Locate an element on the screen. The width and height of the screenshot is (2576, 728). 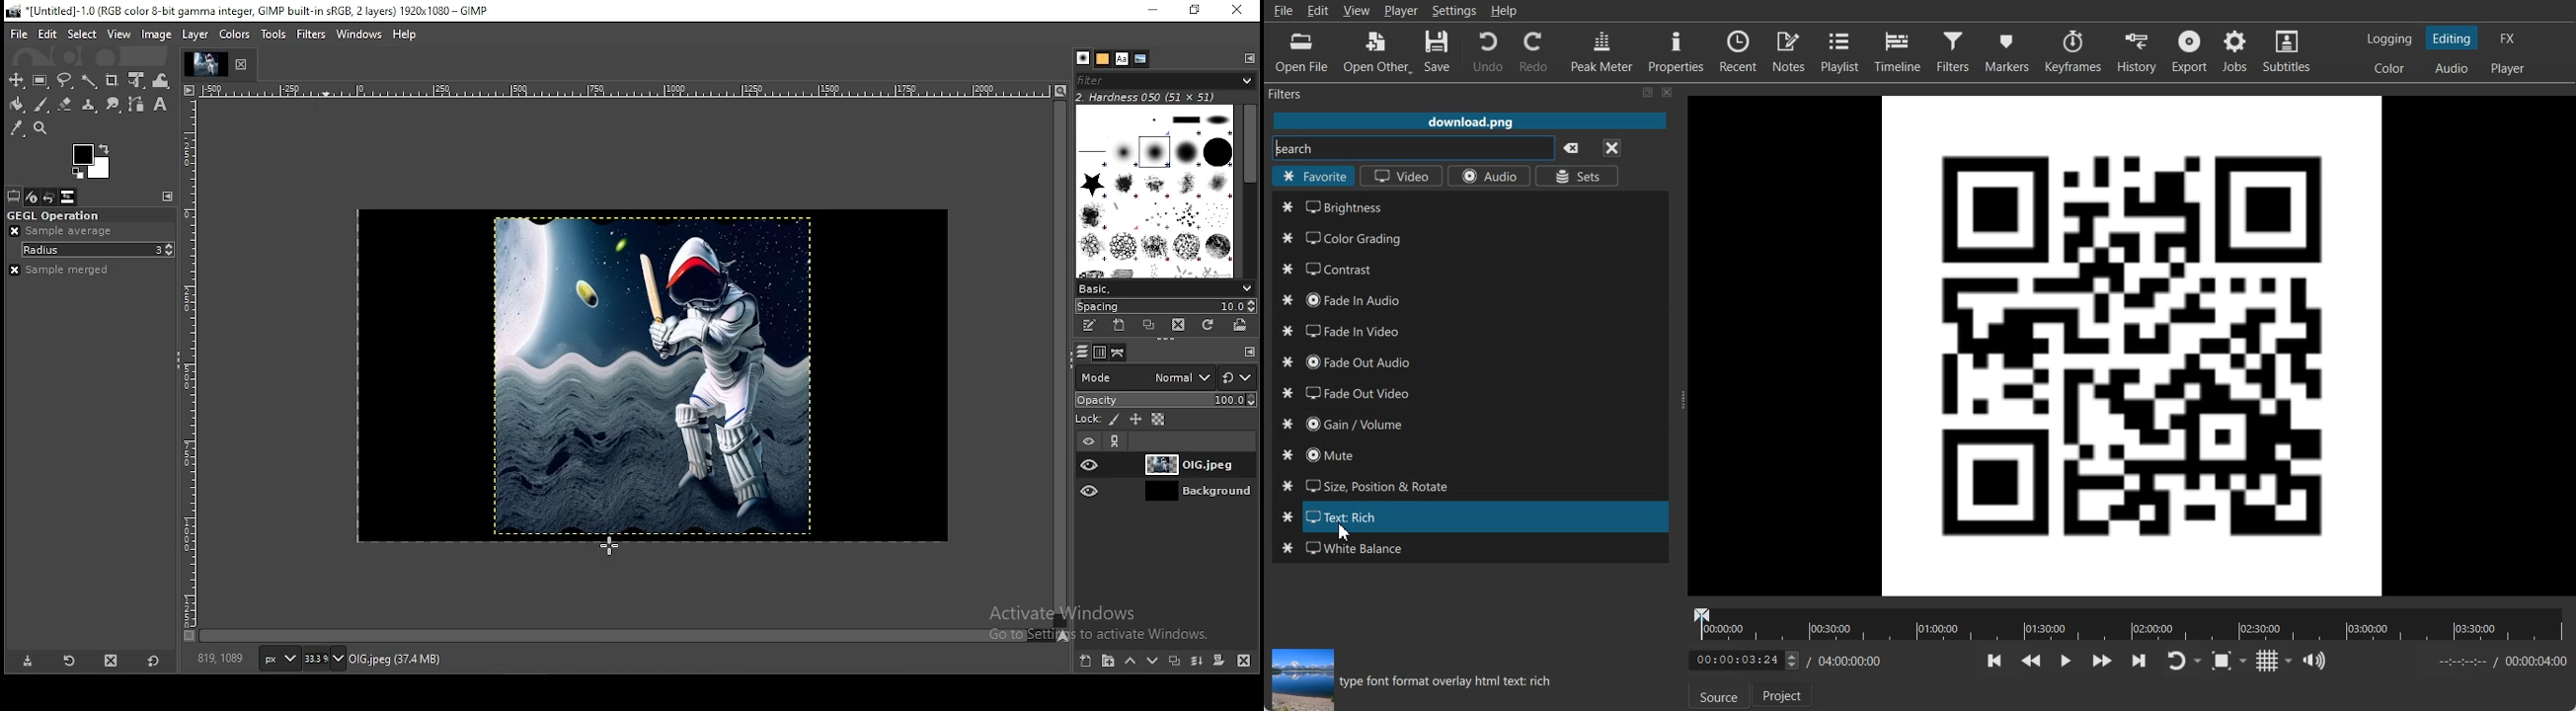
switch to another group of modes is located at coordinates (1237, 377).